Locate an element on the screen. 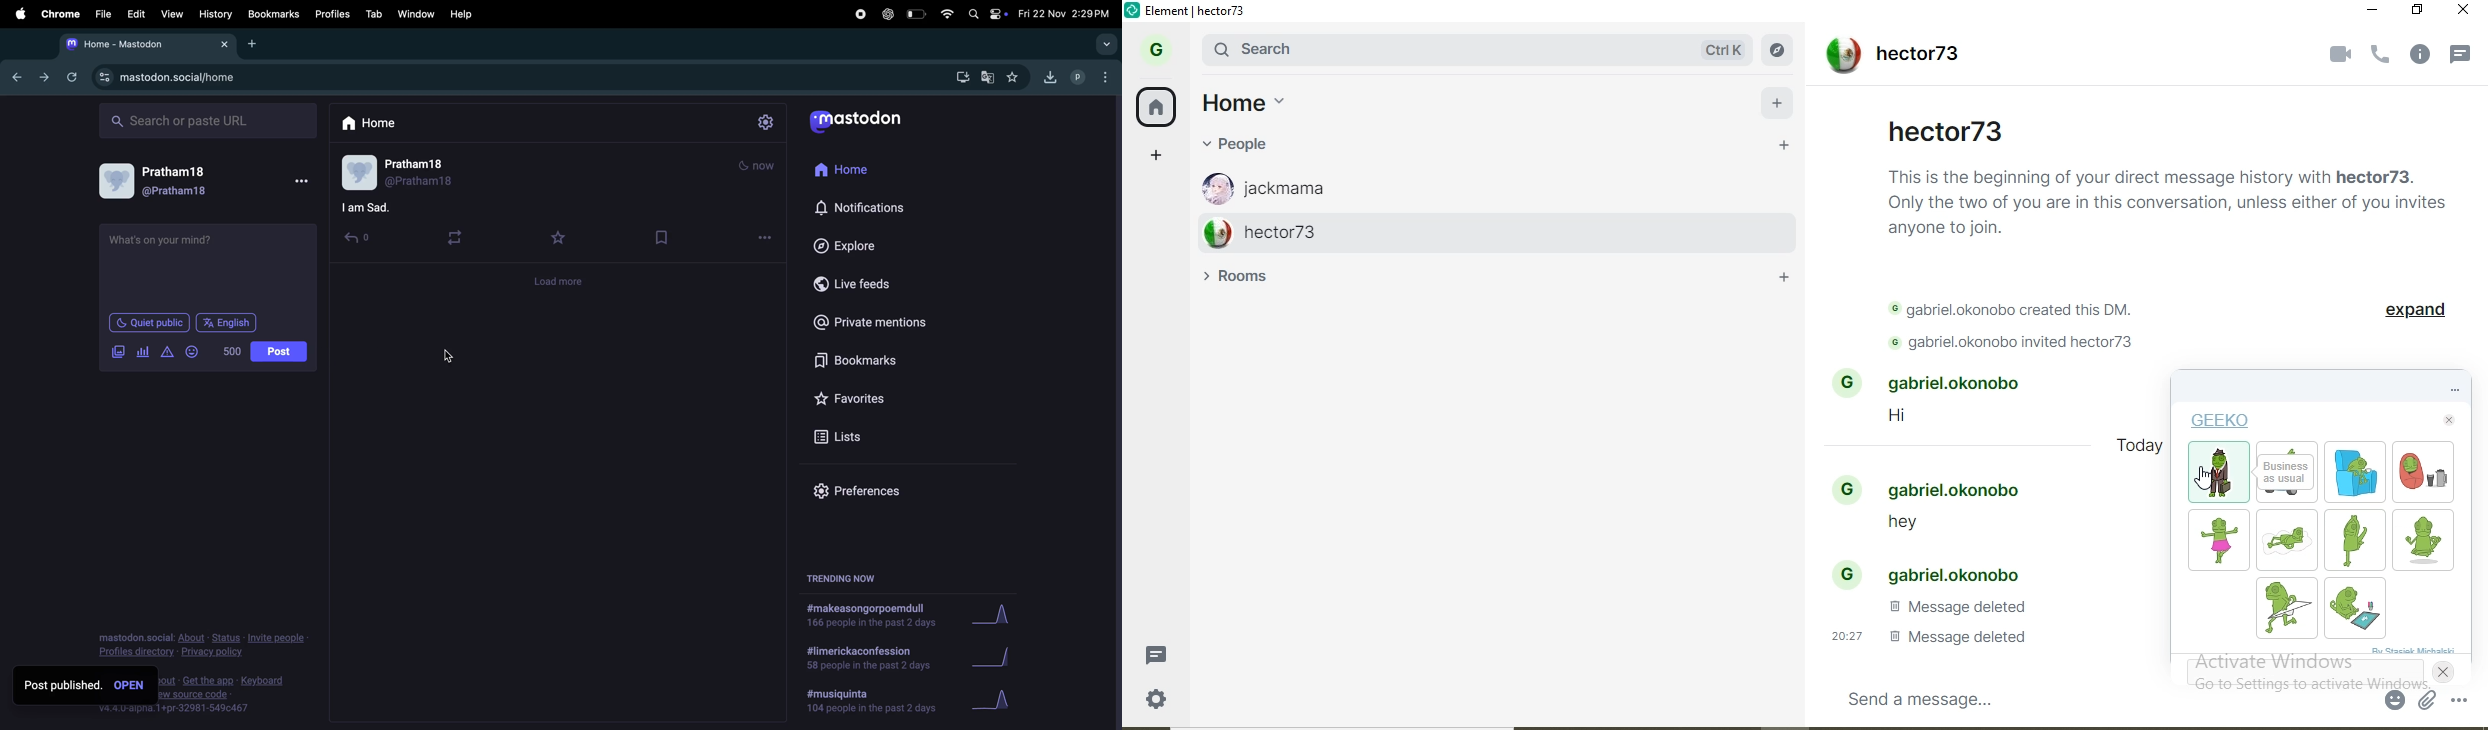 The height and width of the screenshot is (756, 2492). profile is located at coordinates (1161, 47).